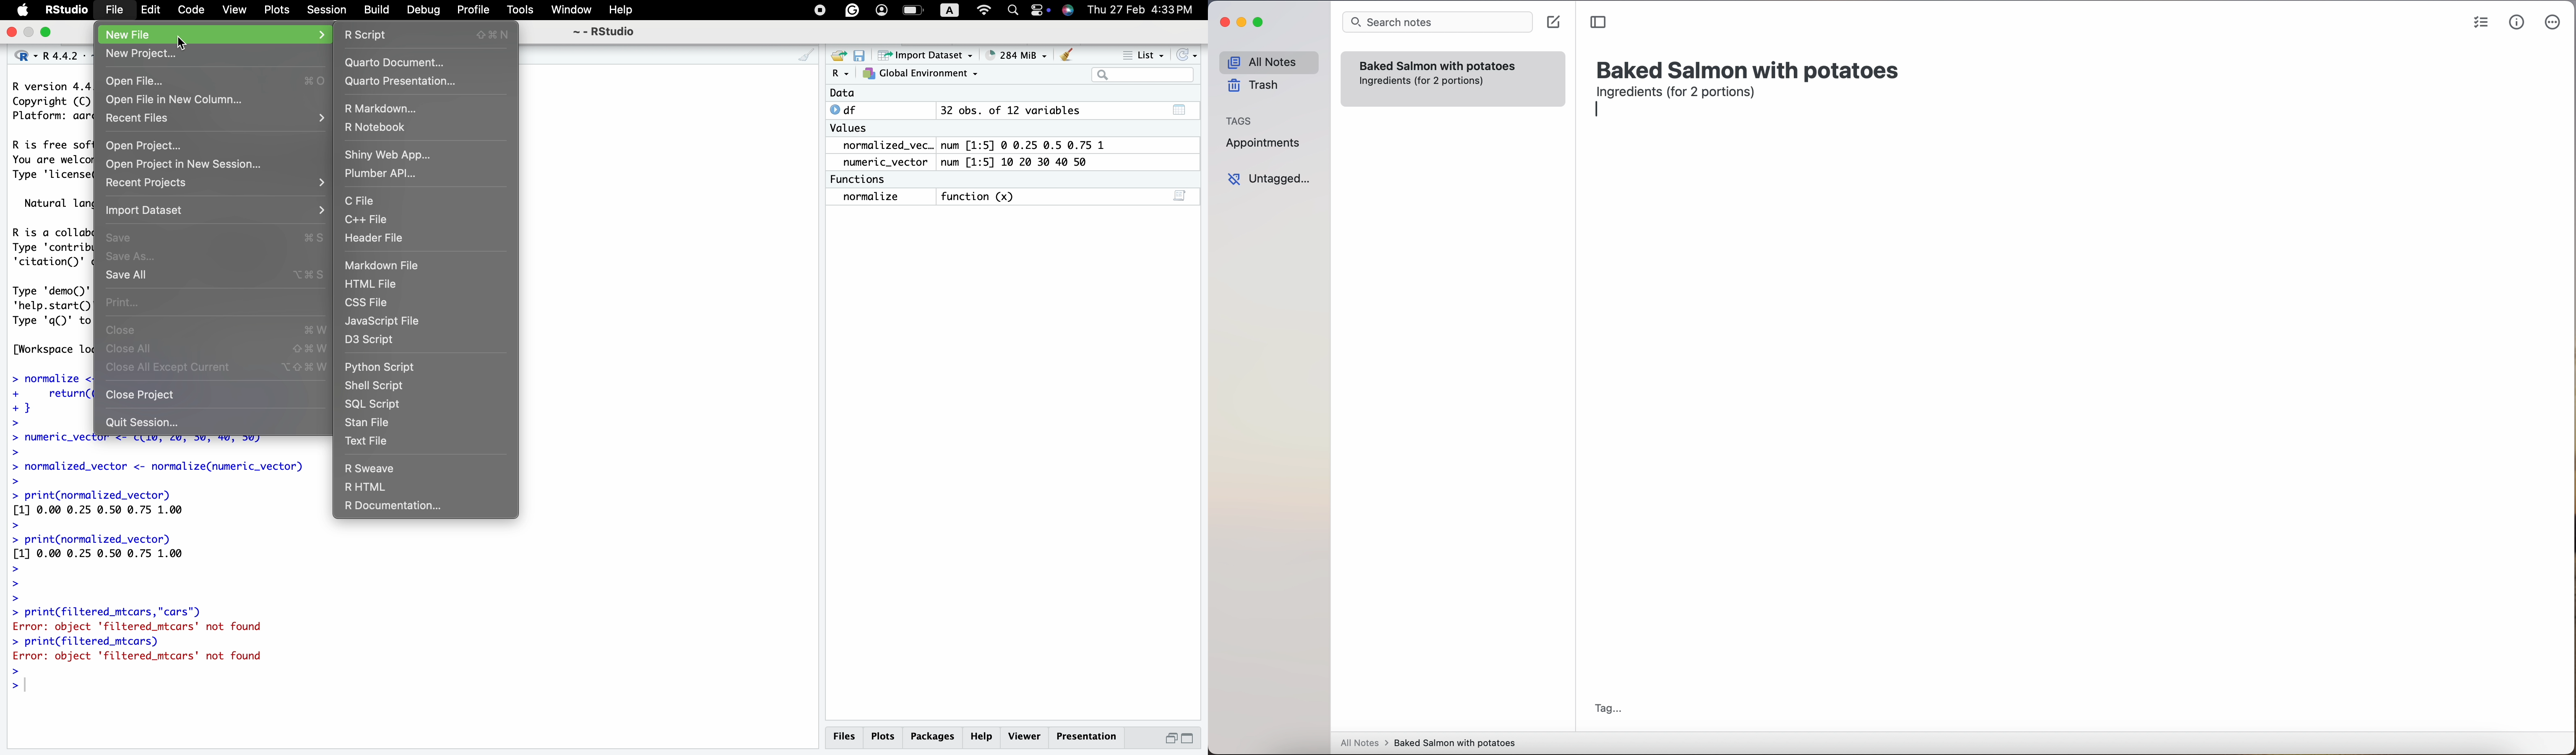 The image size is (2576, 756). What do you see at coordinates (370, 220) in the screenshot?
I see `C++ File` at bounding box center [370, 220].